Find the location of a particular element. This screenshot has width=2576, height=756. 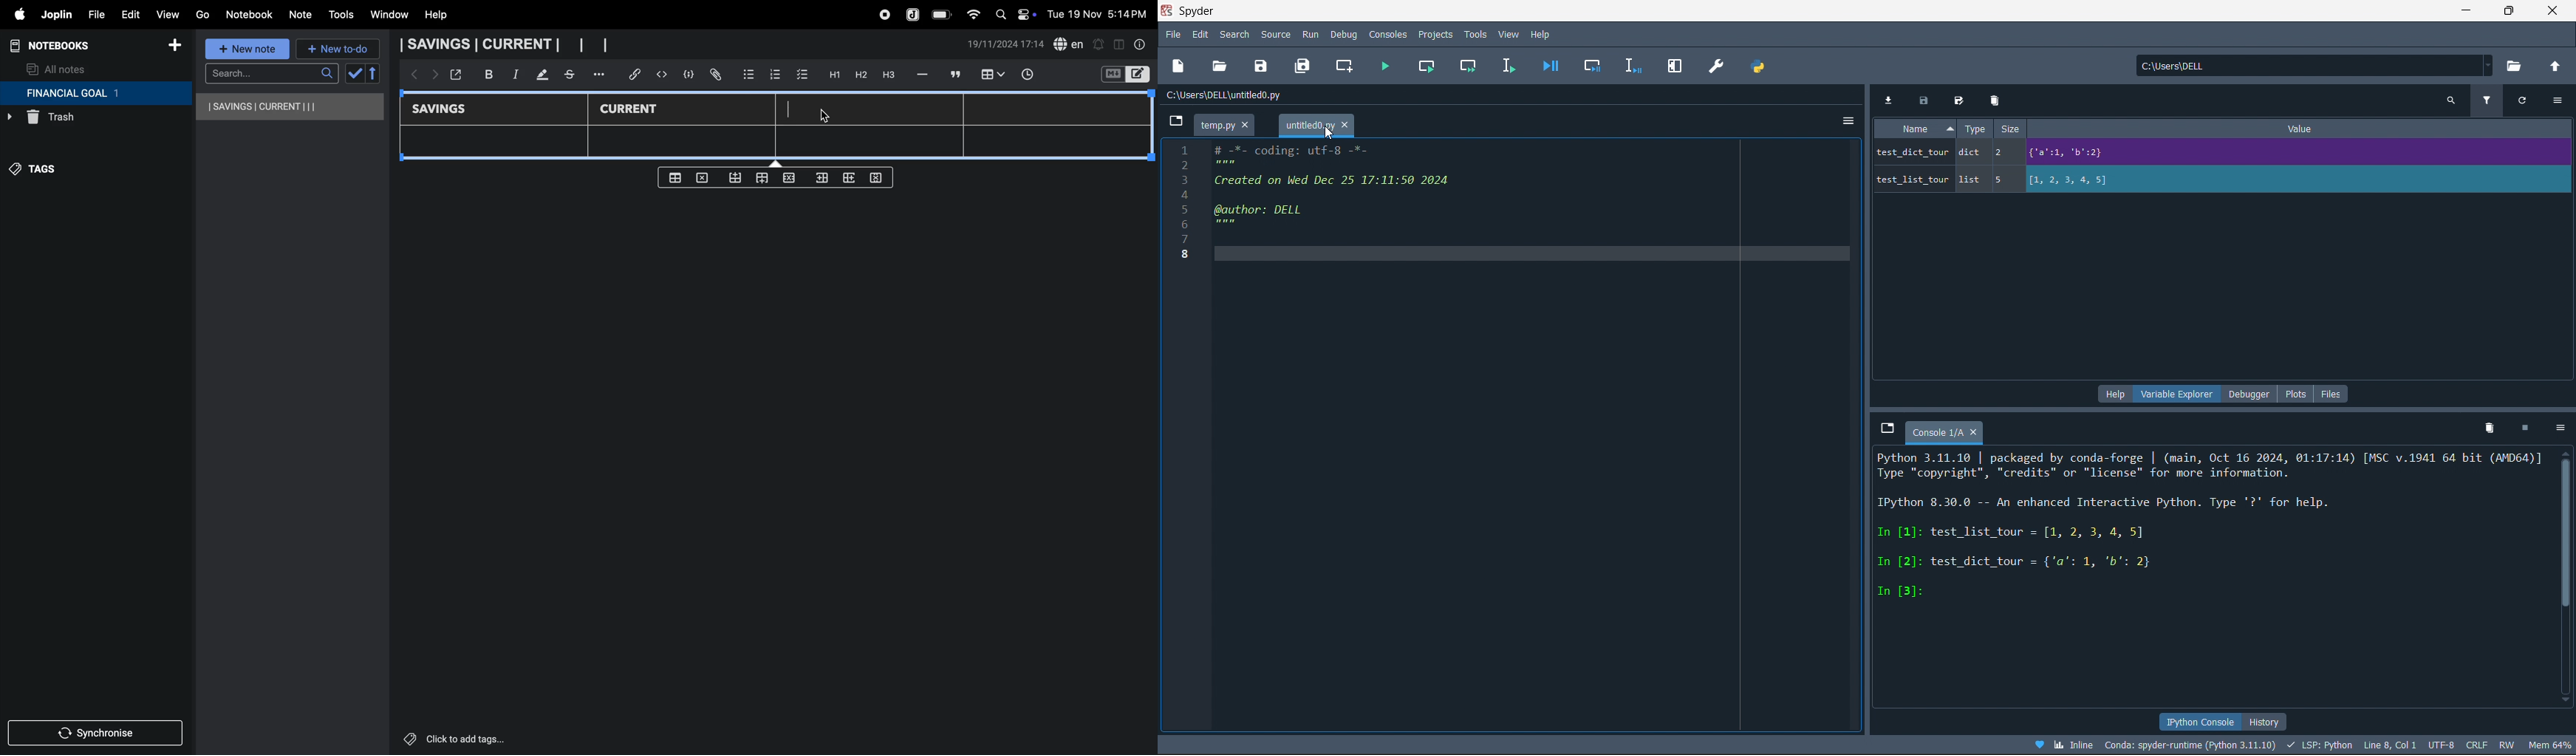

open file is located at coordinates (1223, 66).